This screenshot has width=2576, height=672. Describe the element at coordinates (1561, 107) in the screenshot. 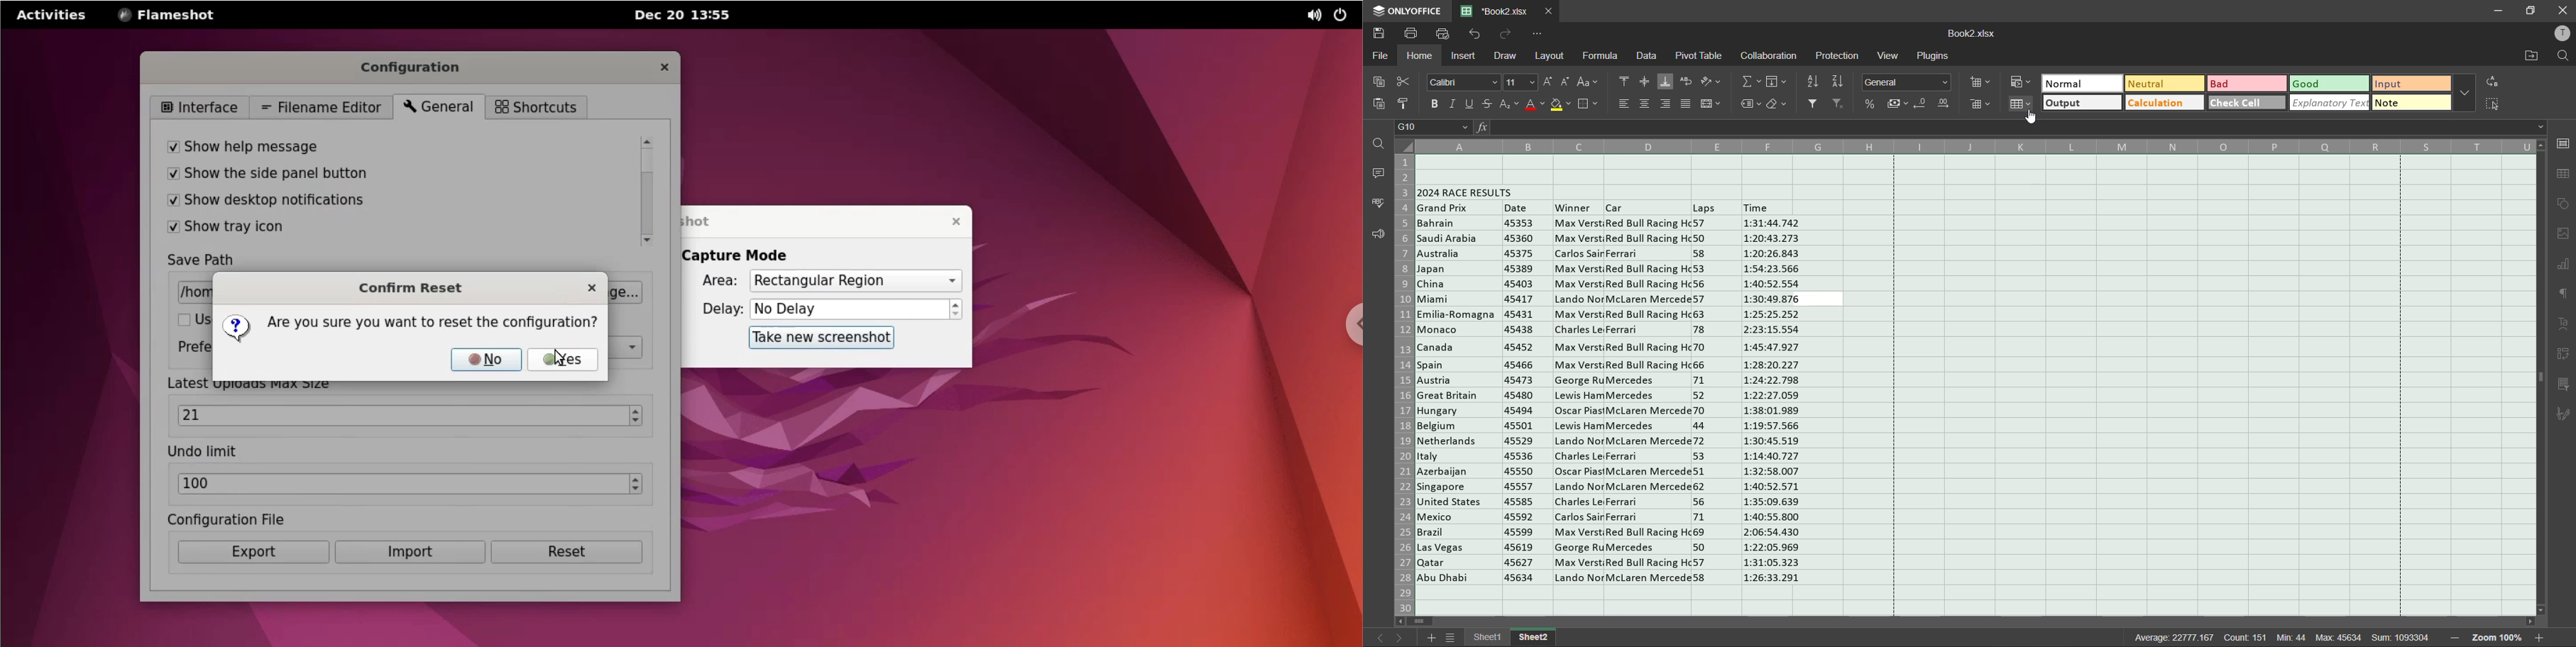

I see `fill color` at that location.